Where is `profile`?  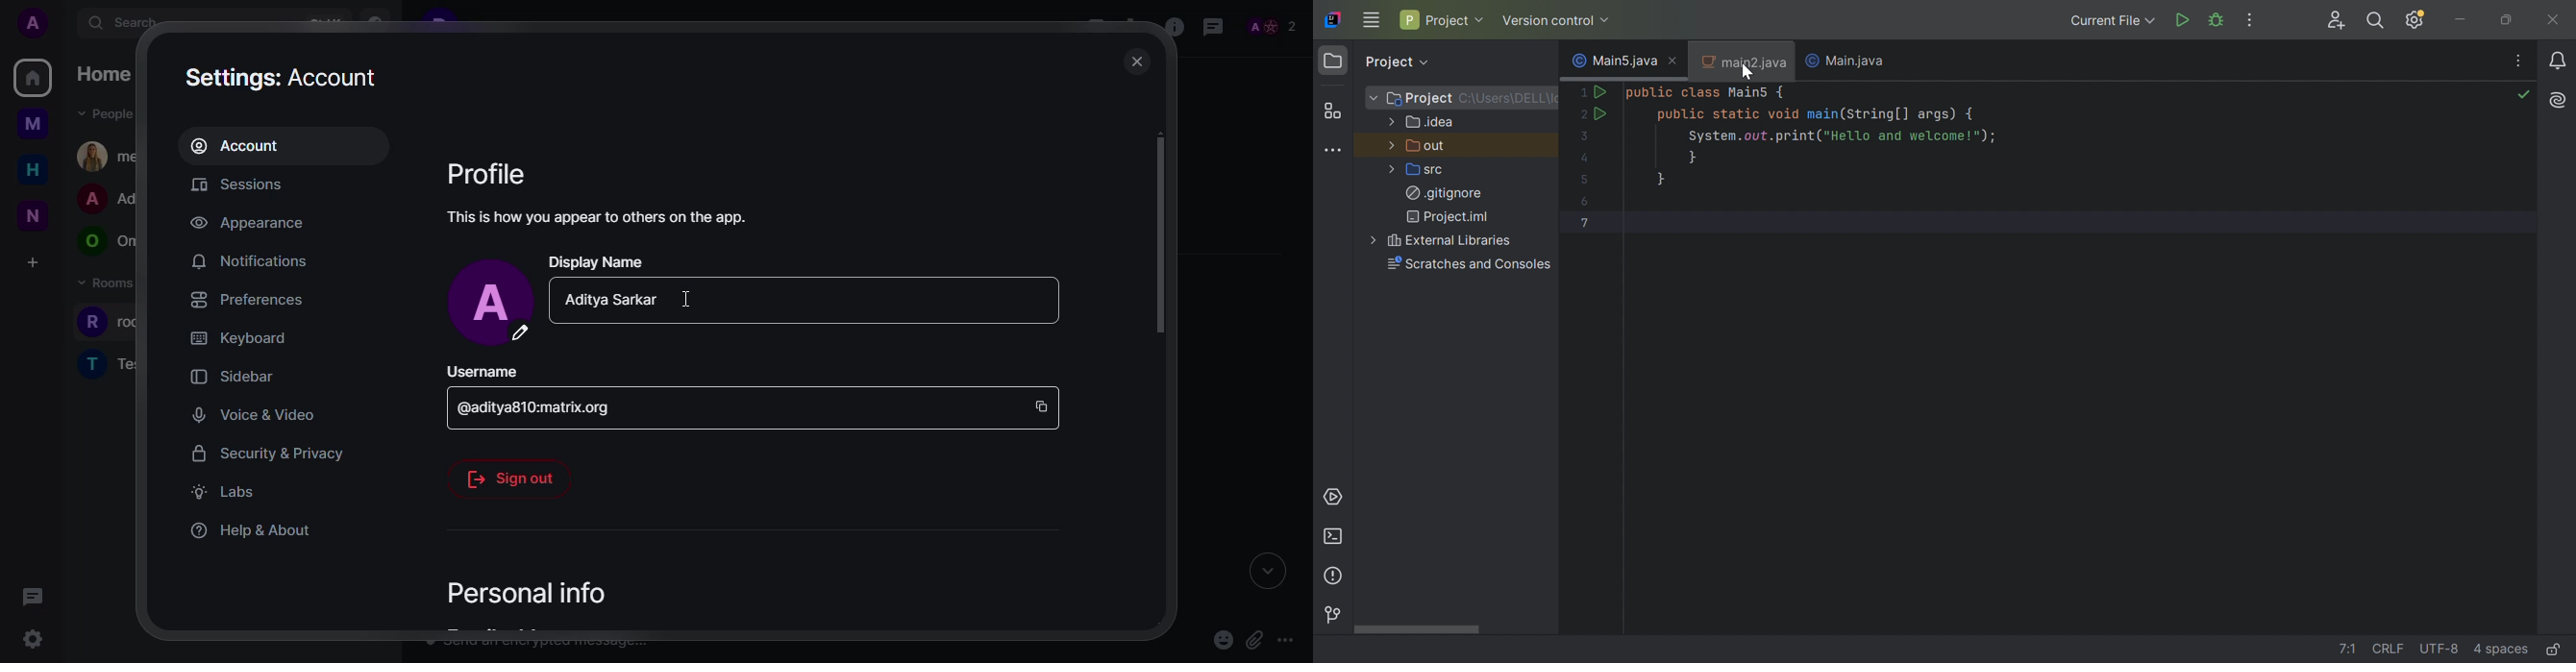 profile is located at coordinates (488, 173).